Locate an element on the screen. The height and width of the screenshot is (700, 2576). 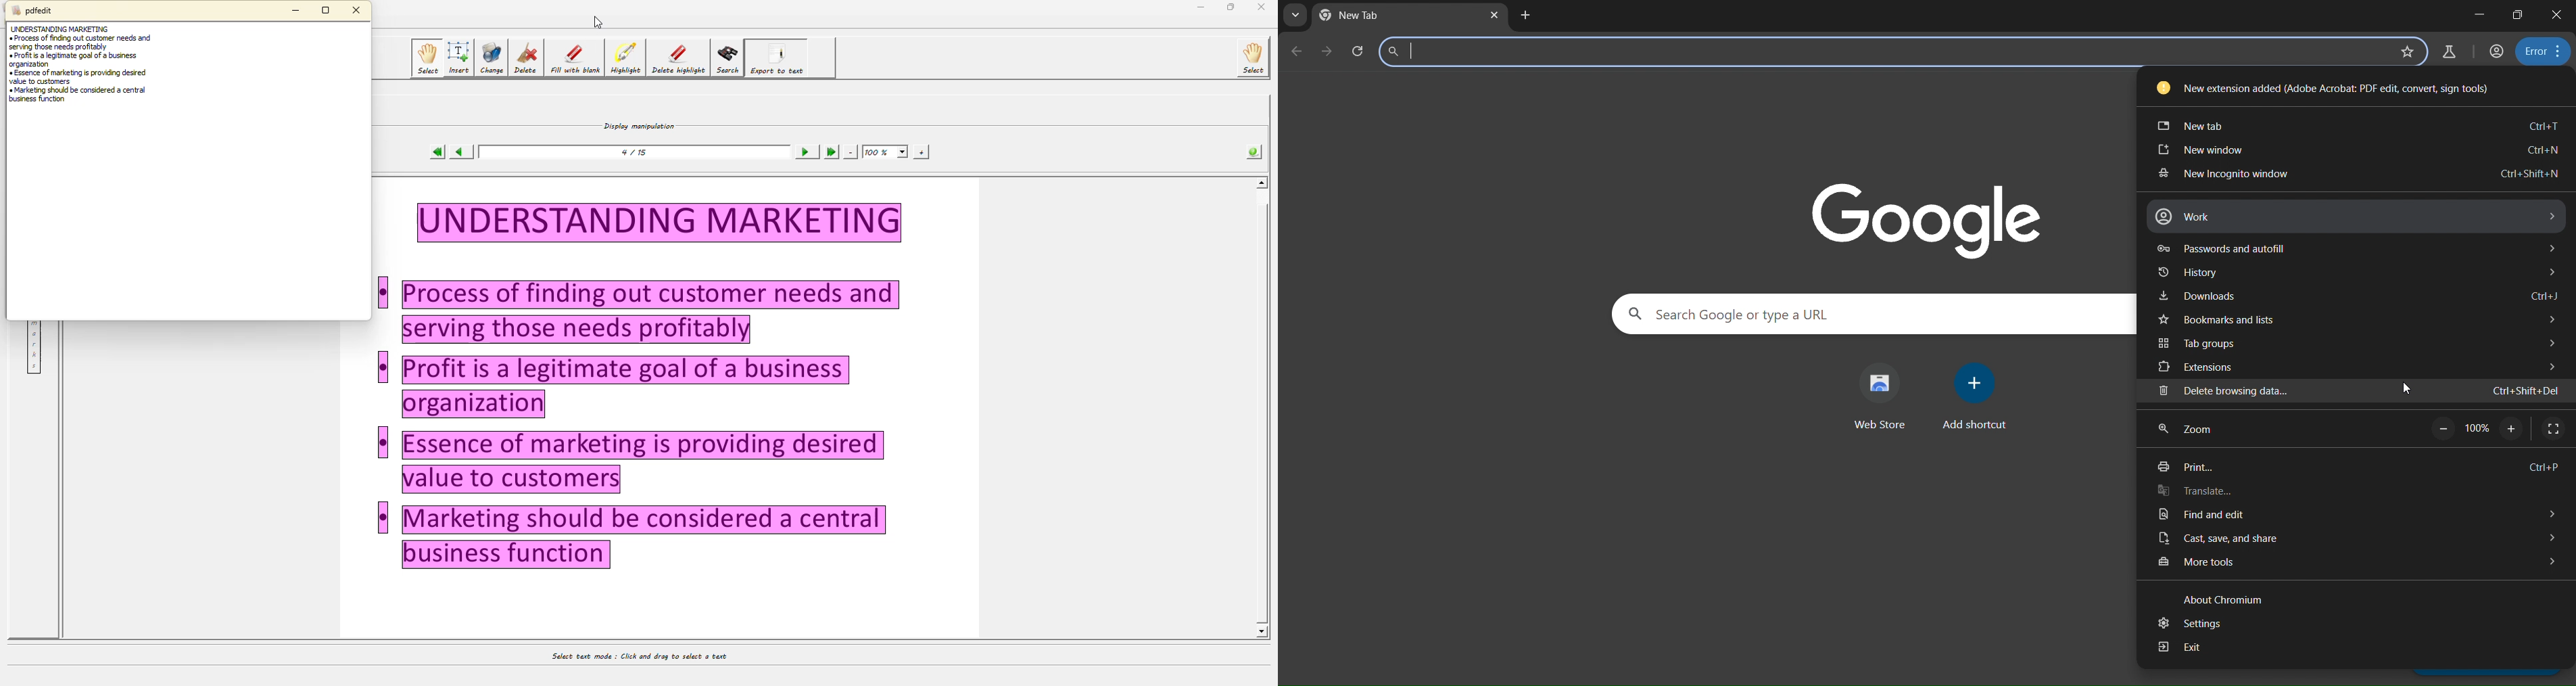
tab groups is located at coordinates (2356, 344).